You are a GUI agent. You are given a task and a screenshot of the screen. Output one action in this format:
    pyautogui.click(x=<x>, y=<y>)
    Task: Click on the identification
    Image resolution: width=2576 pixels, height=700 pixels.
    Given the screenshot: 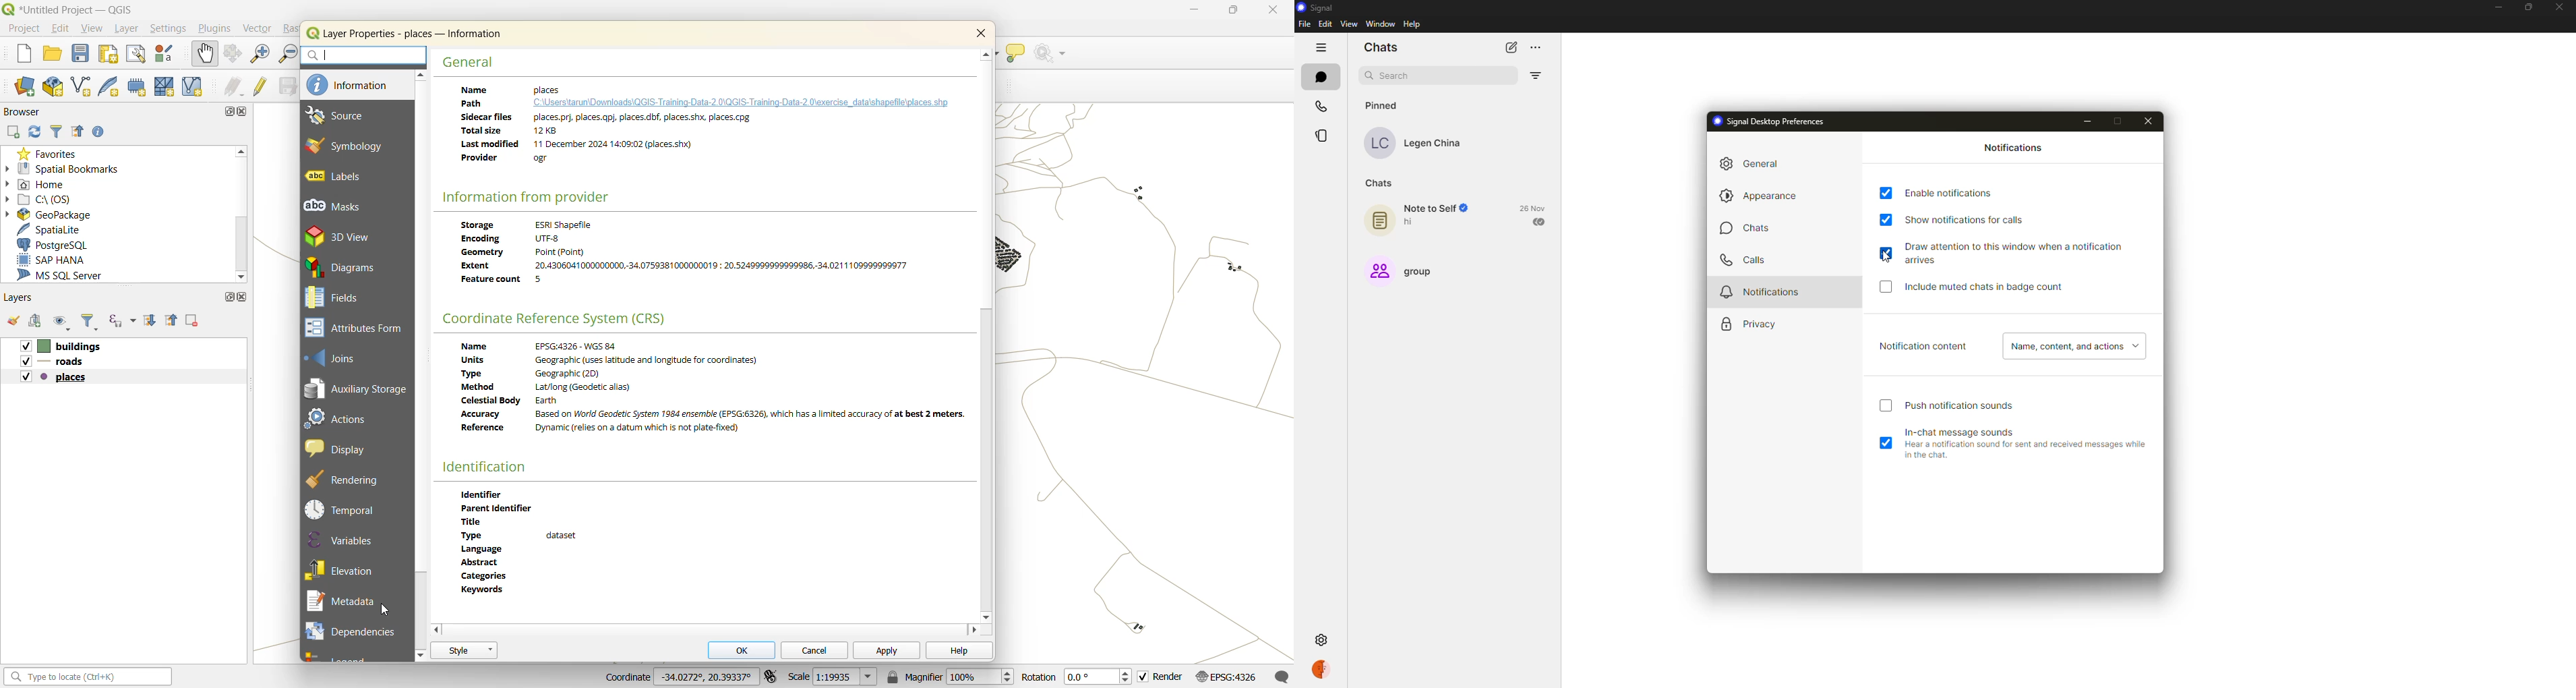 What is the action you would take?
    pyautogui.click(x=486, y=466)
    